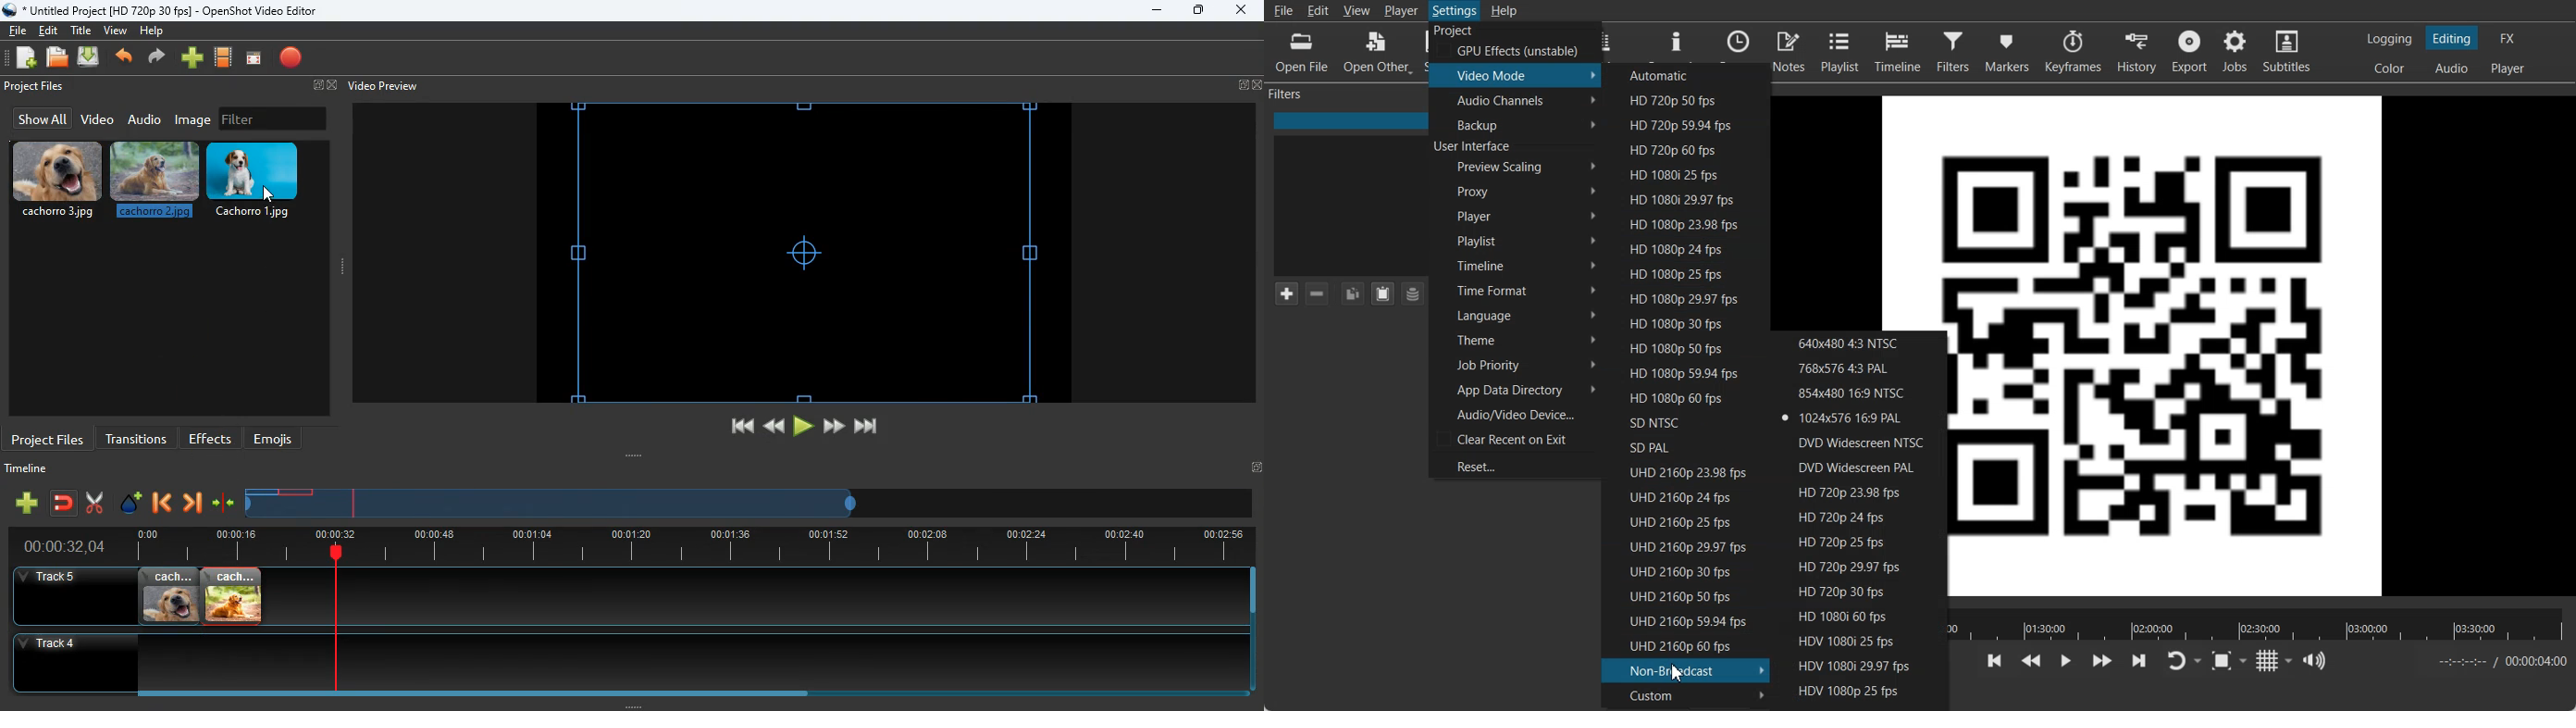  What do you see at coordinates (1682, 174) in the screenshot?
I see `HD 1080i 25 fps` at bounding box center [1682, 174].